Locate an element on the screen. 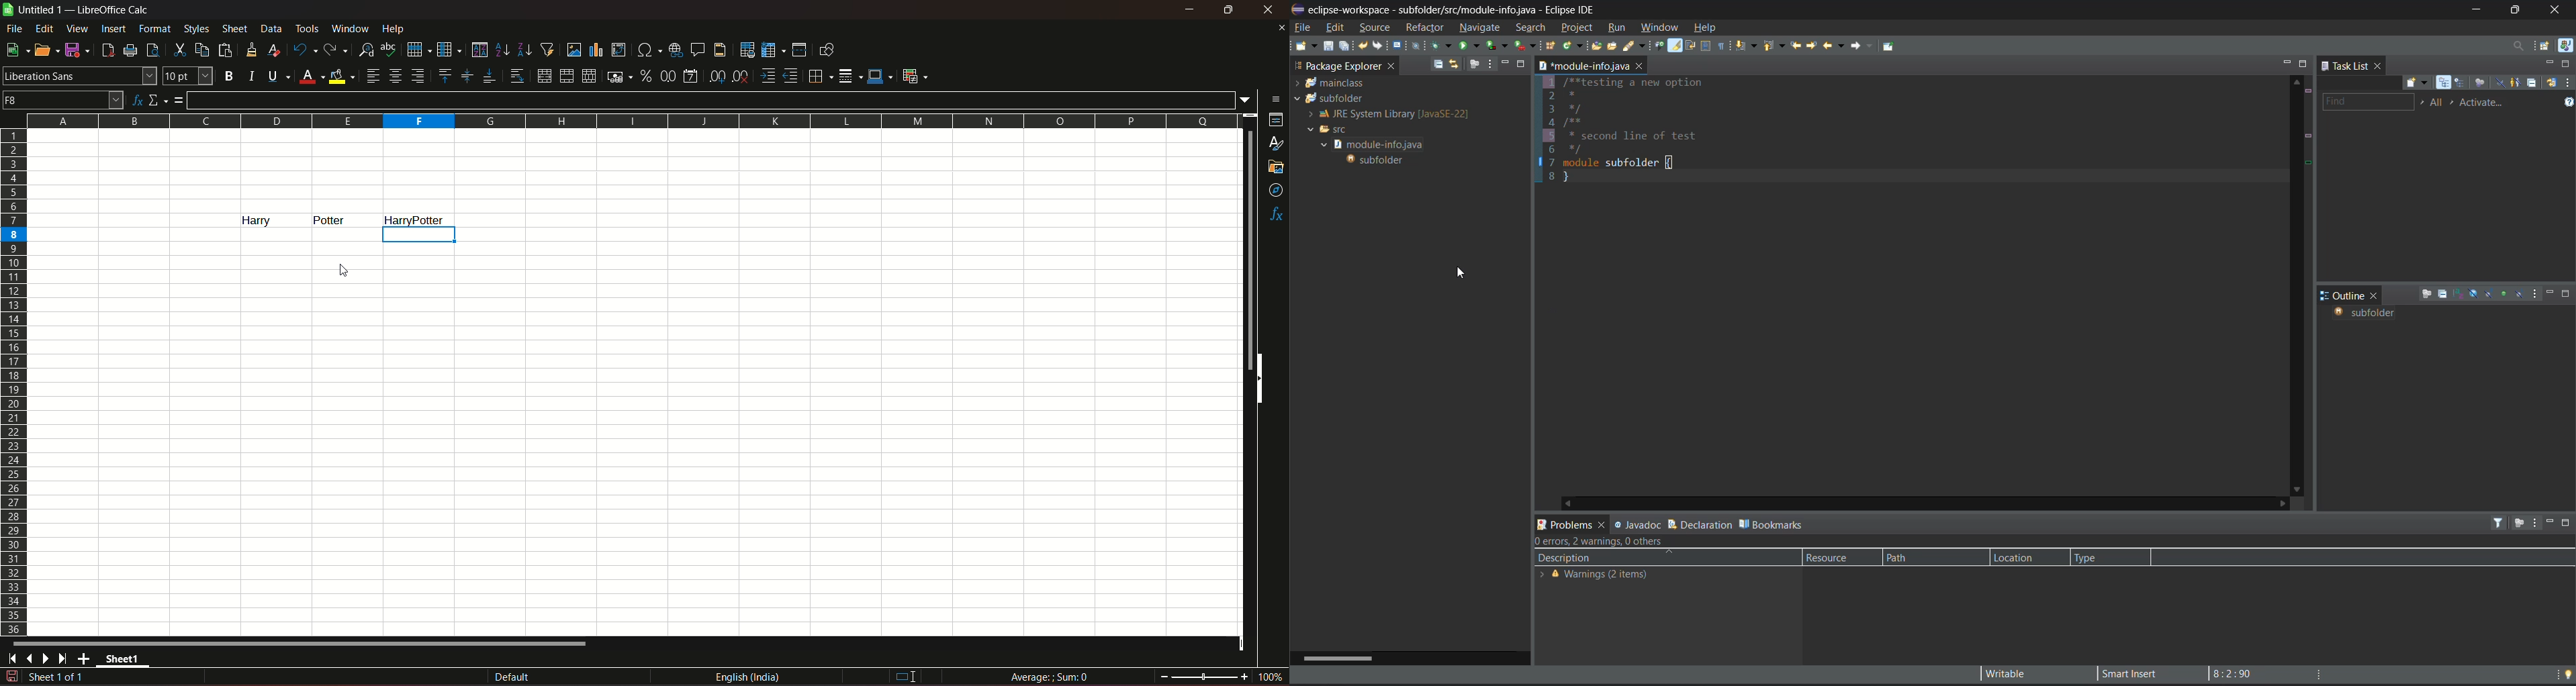 The image size is (2576, 700). format as currency is located at coordinates (618, 77).